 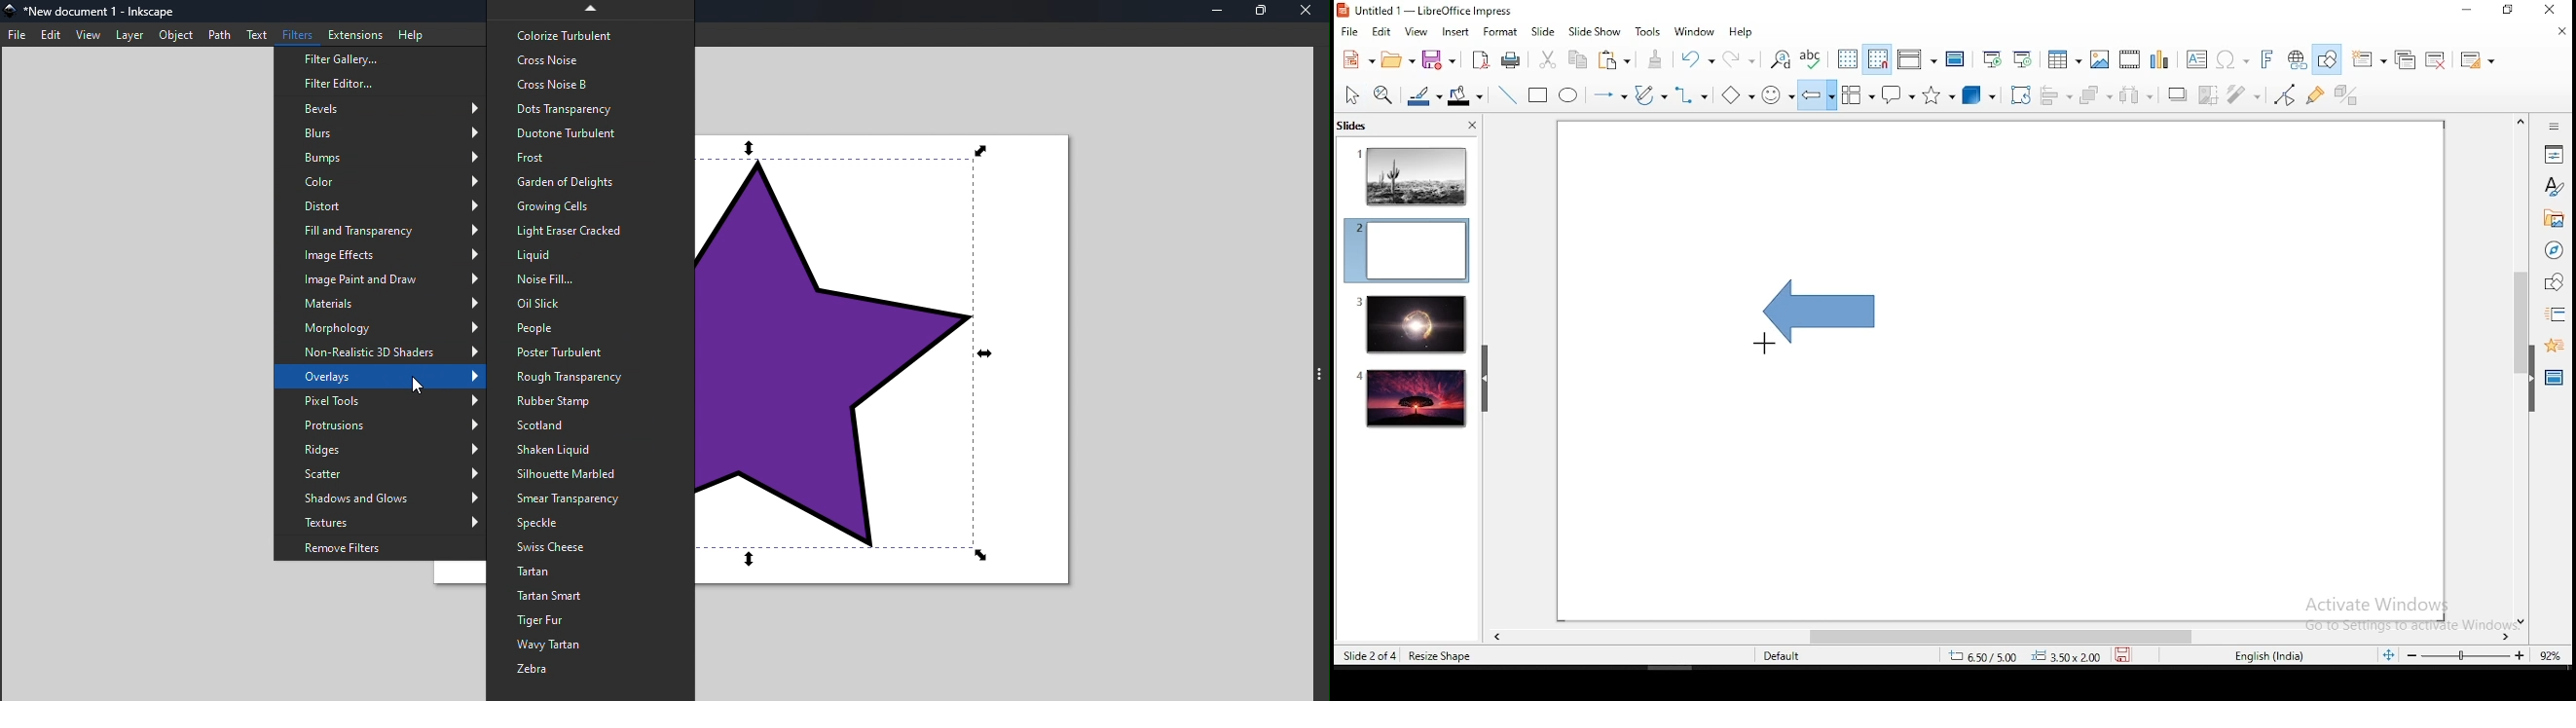 I want to click on Garden of delights, so click(x=586, y=179).